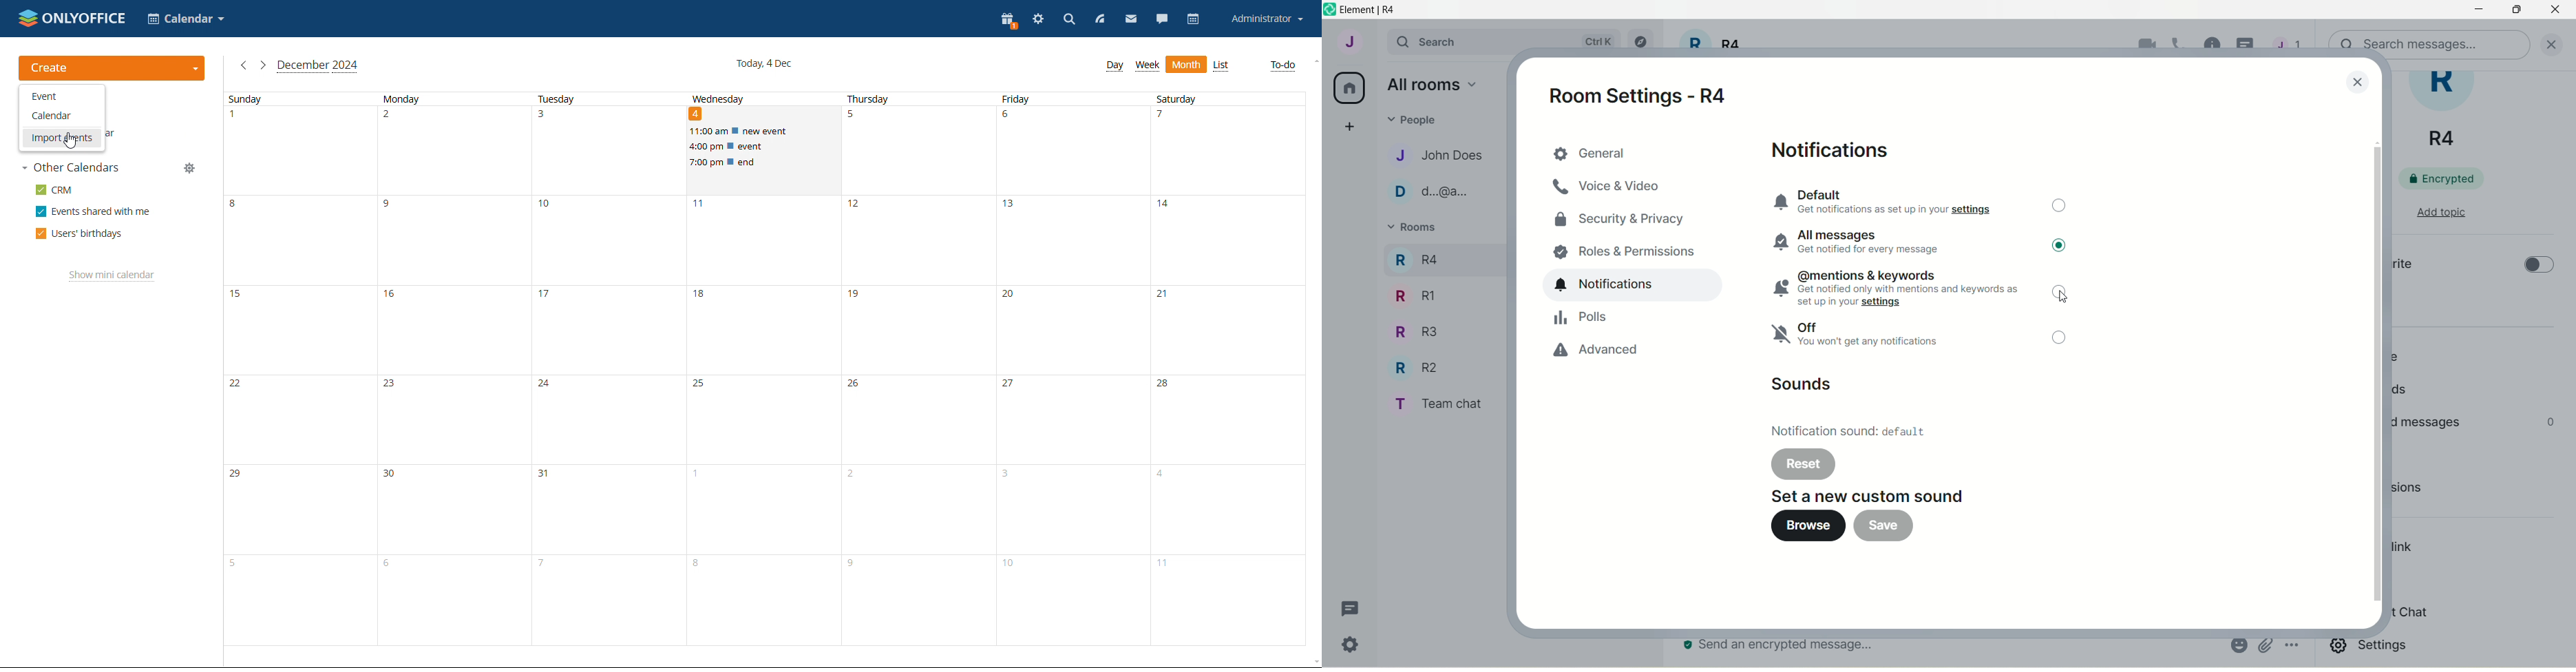 The width and height of the screenshot is (2576, 672). Describe the element at coordinates (1838, 151) in the screenshot. I see `notifications` at that location.